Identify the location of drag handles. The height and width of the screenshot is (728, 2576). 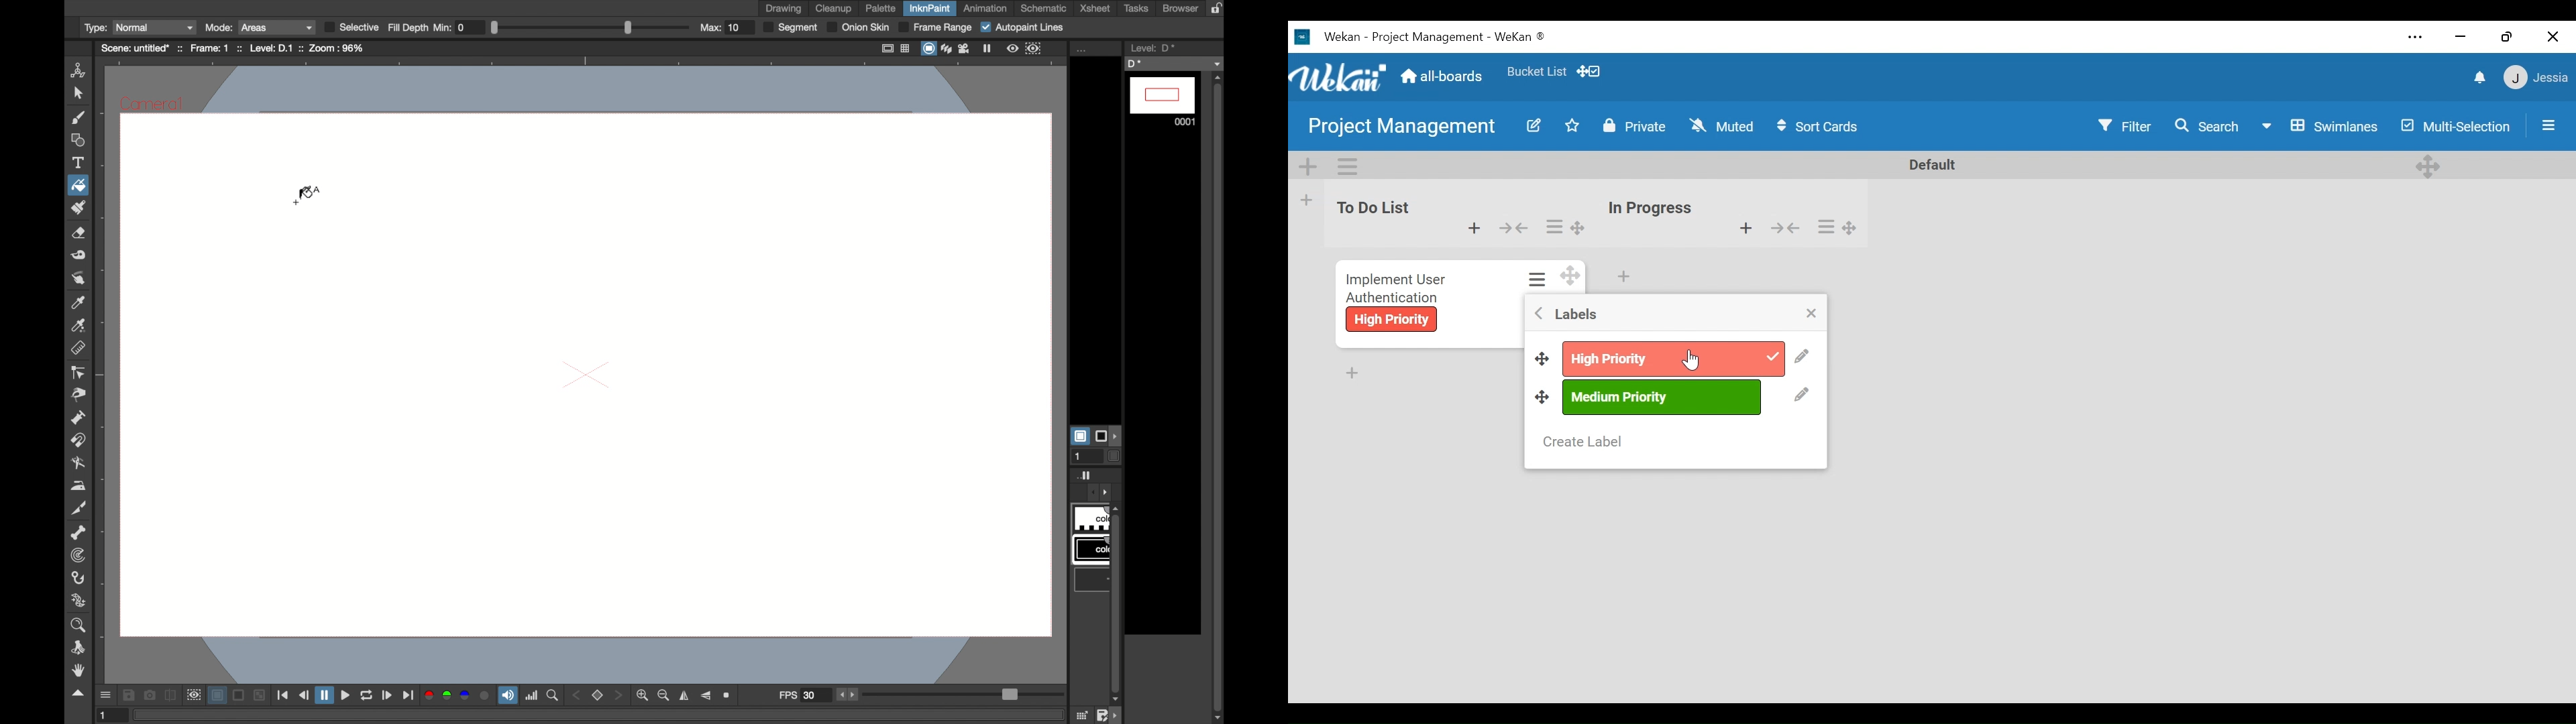
(1541, 360).